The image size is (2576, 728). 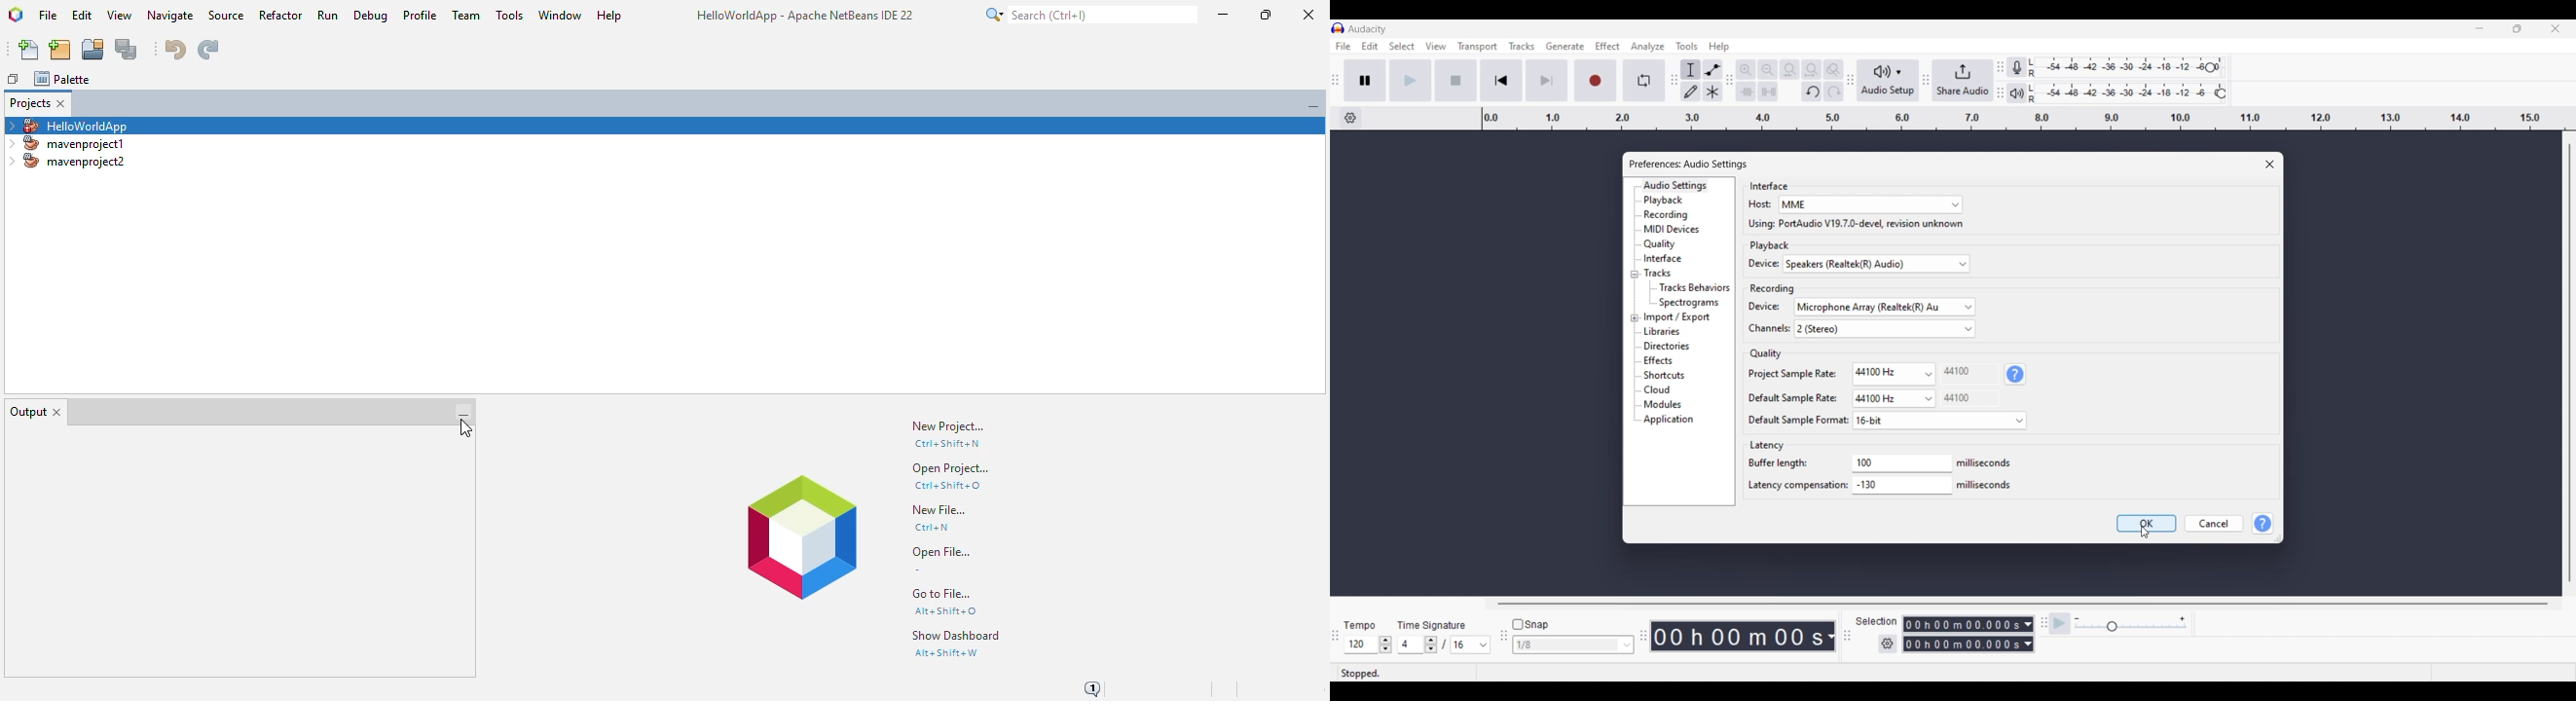 I want to click on Slider to change playback speed, so click(x=2131, y=628).